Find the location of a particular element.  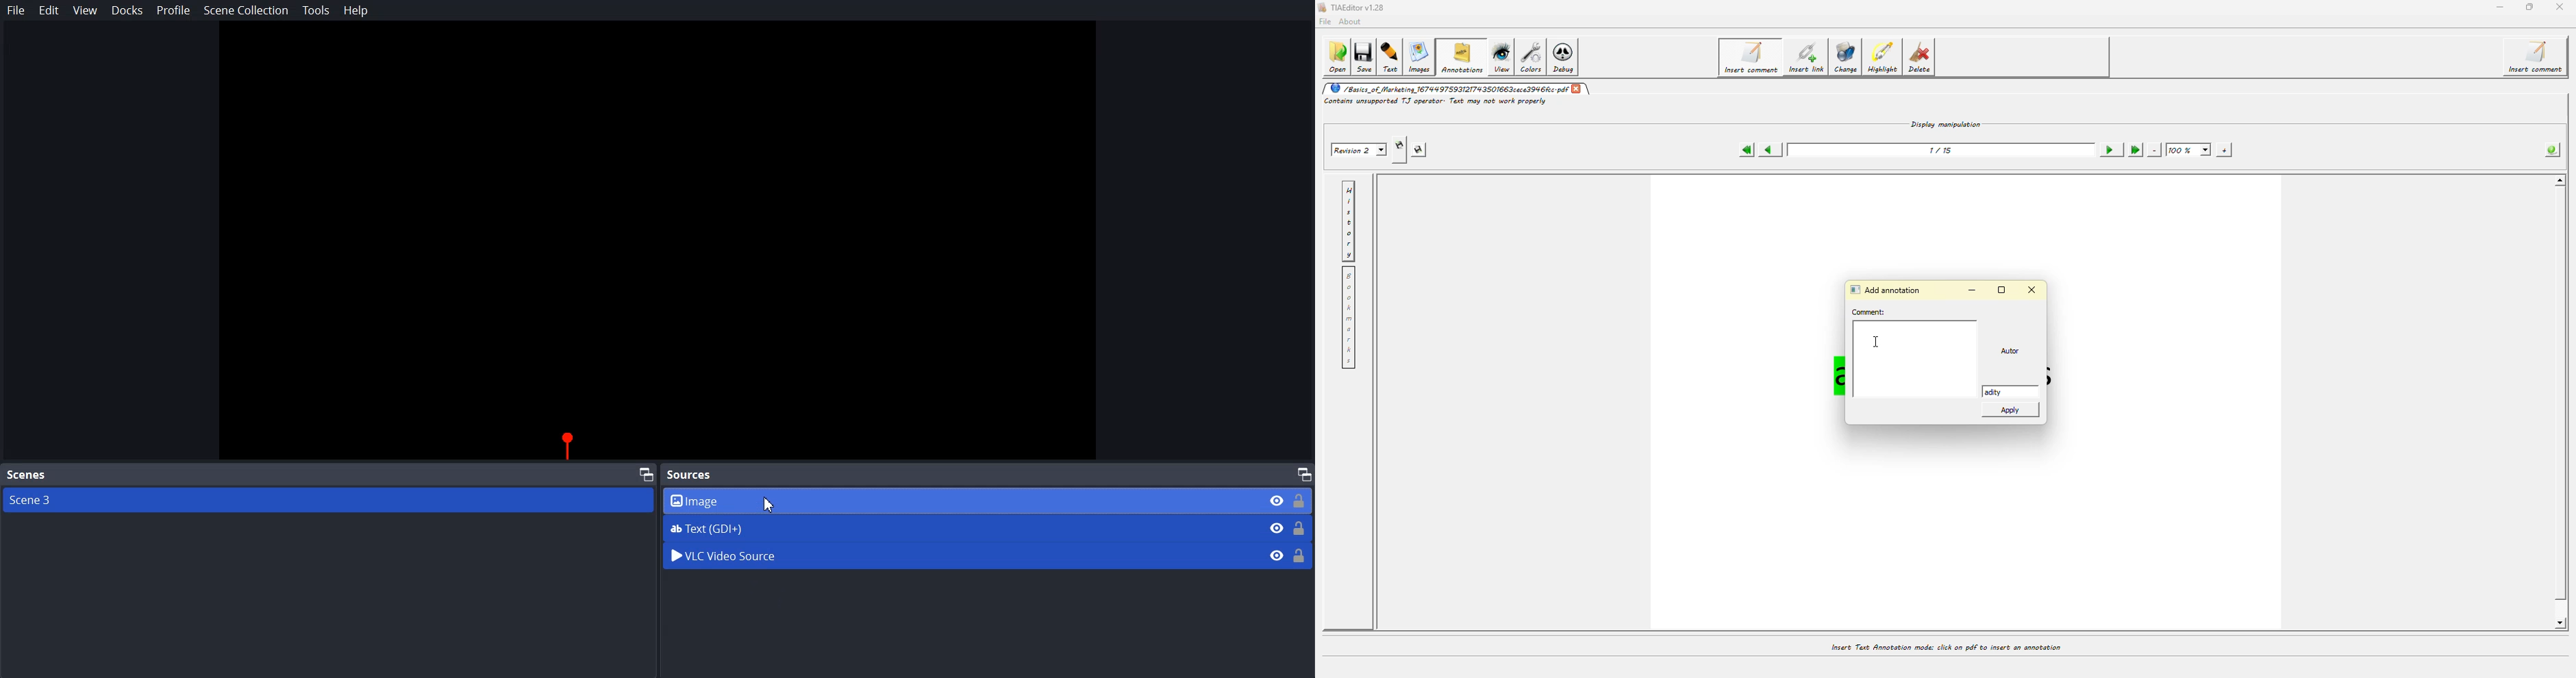

cursor is located at coordinates (1877, 342).